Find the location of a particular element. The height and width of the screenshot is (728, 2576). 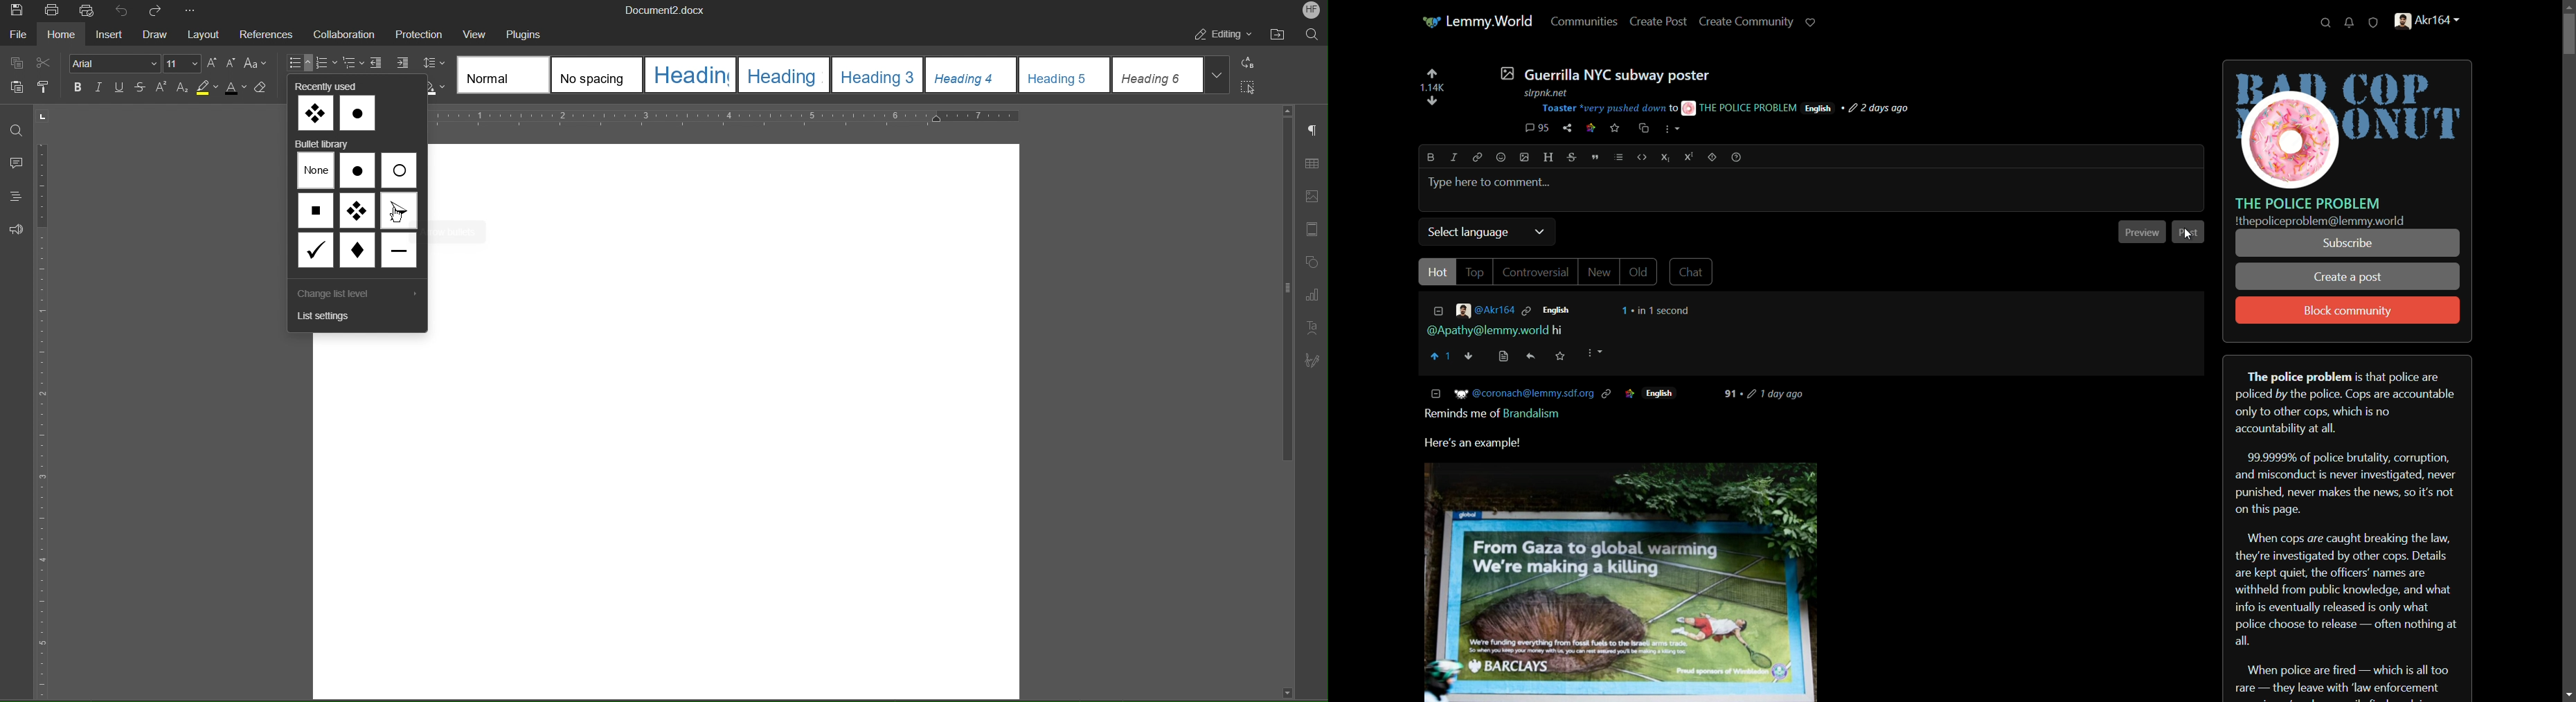

Copy is located at coordinates (16, 62).